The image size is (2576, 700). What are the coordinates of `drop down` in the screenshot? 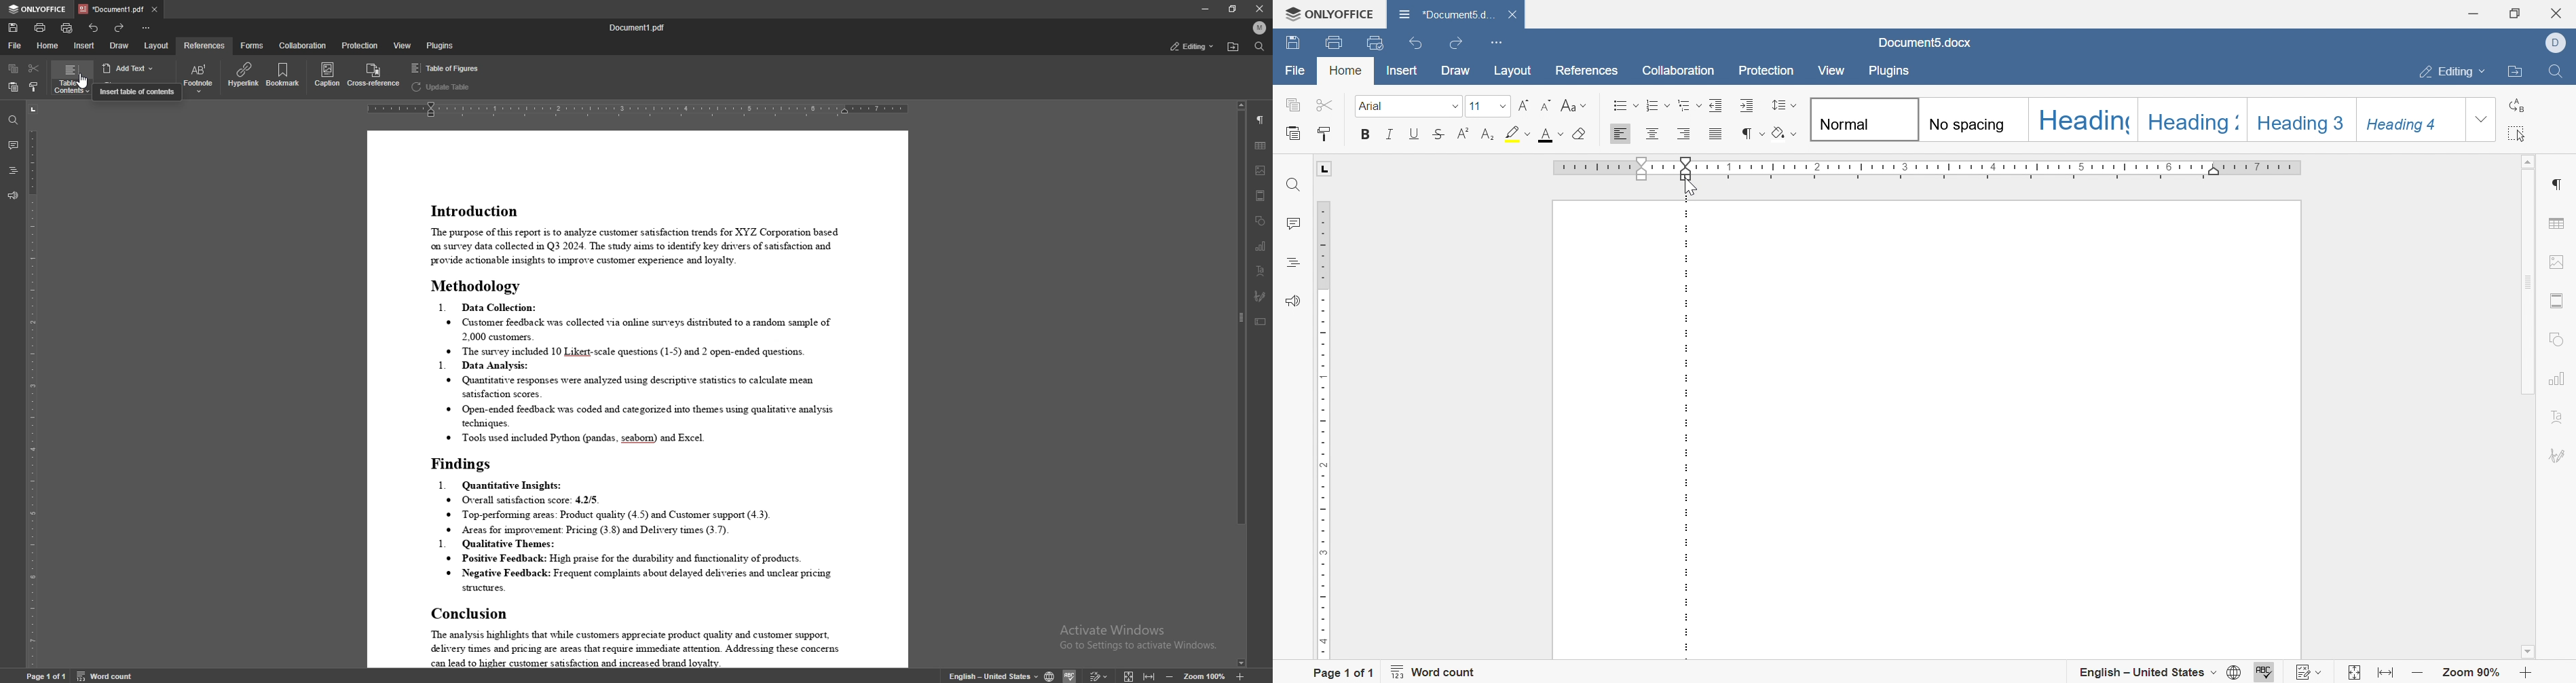 It's located at (1454, 107).